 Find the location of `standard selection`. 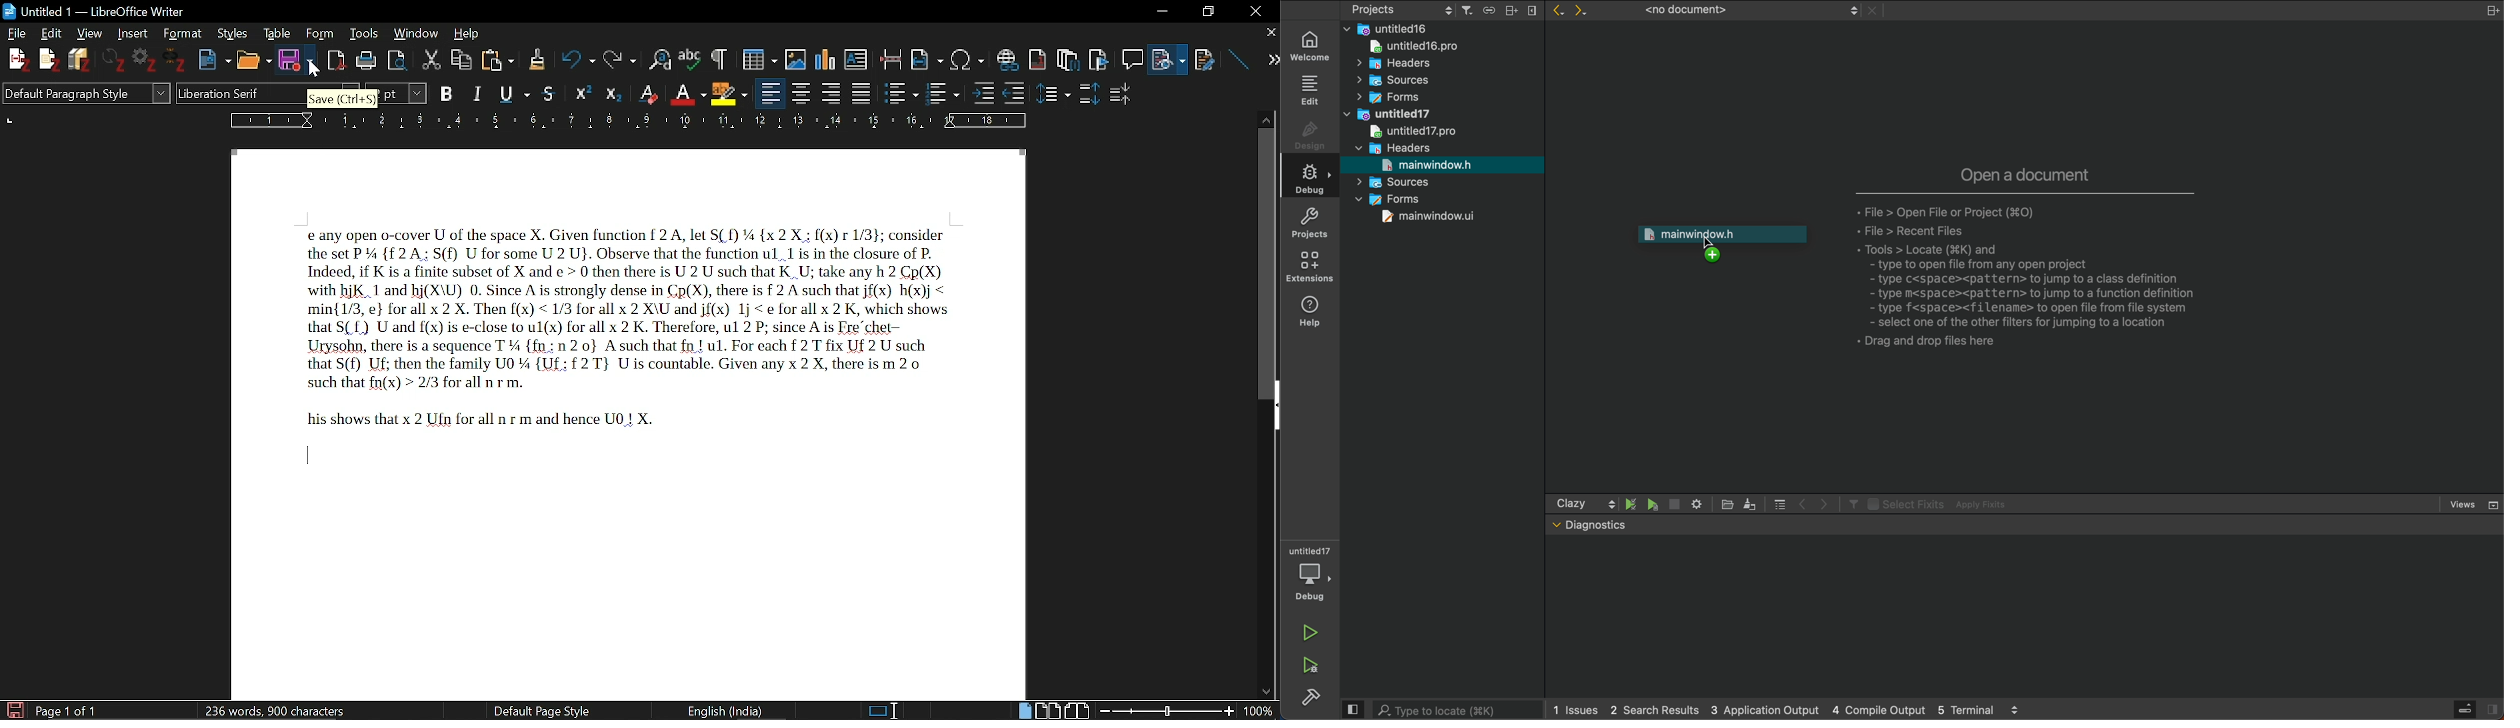

standard selection is located at coordinates (884, 710).